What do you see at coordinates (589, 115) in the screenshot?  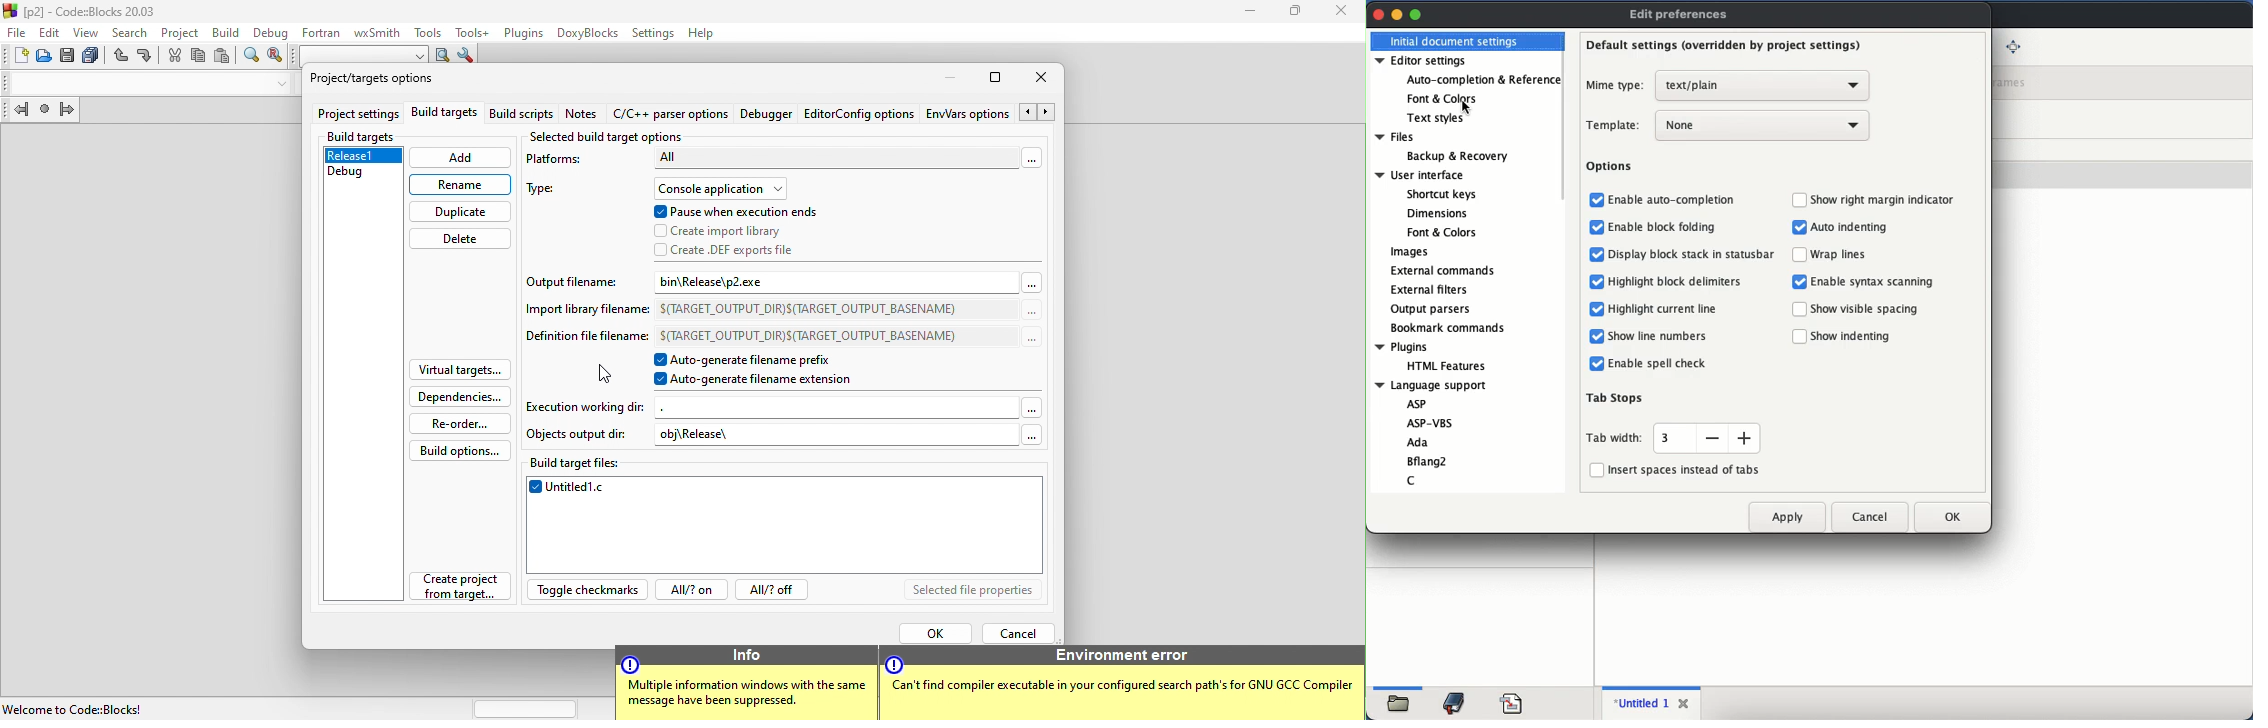 I see `notes` at bounding box center [589, 115].